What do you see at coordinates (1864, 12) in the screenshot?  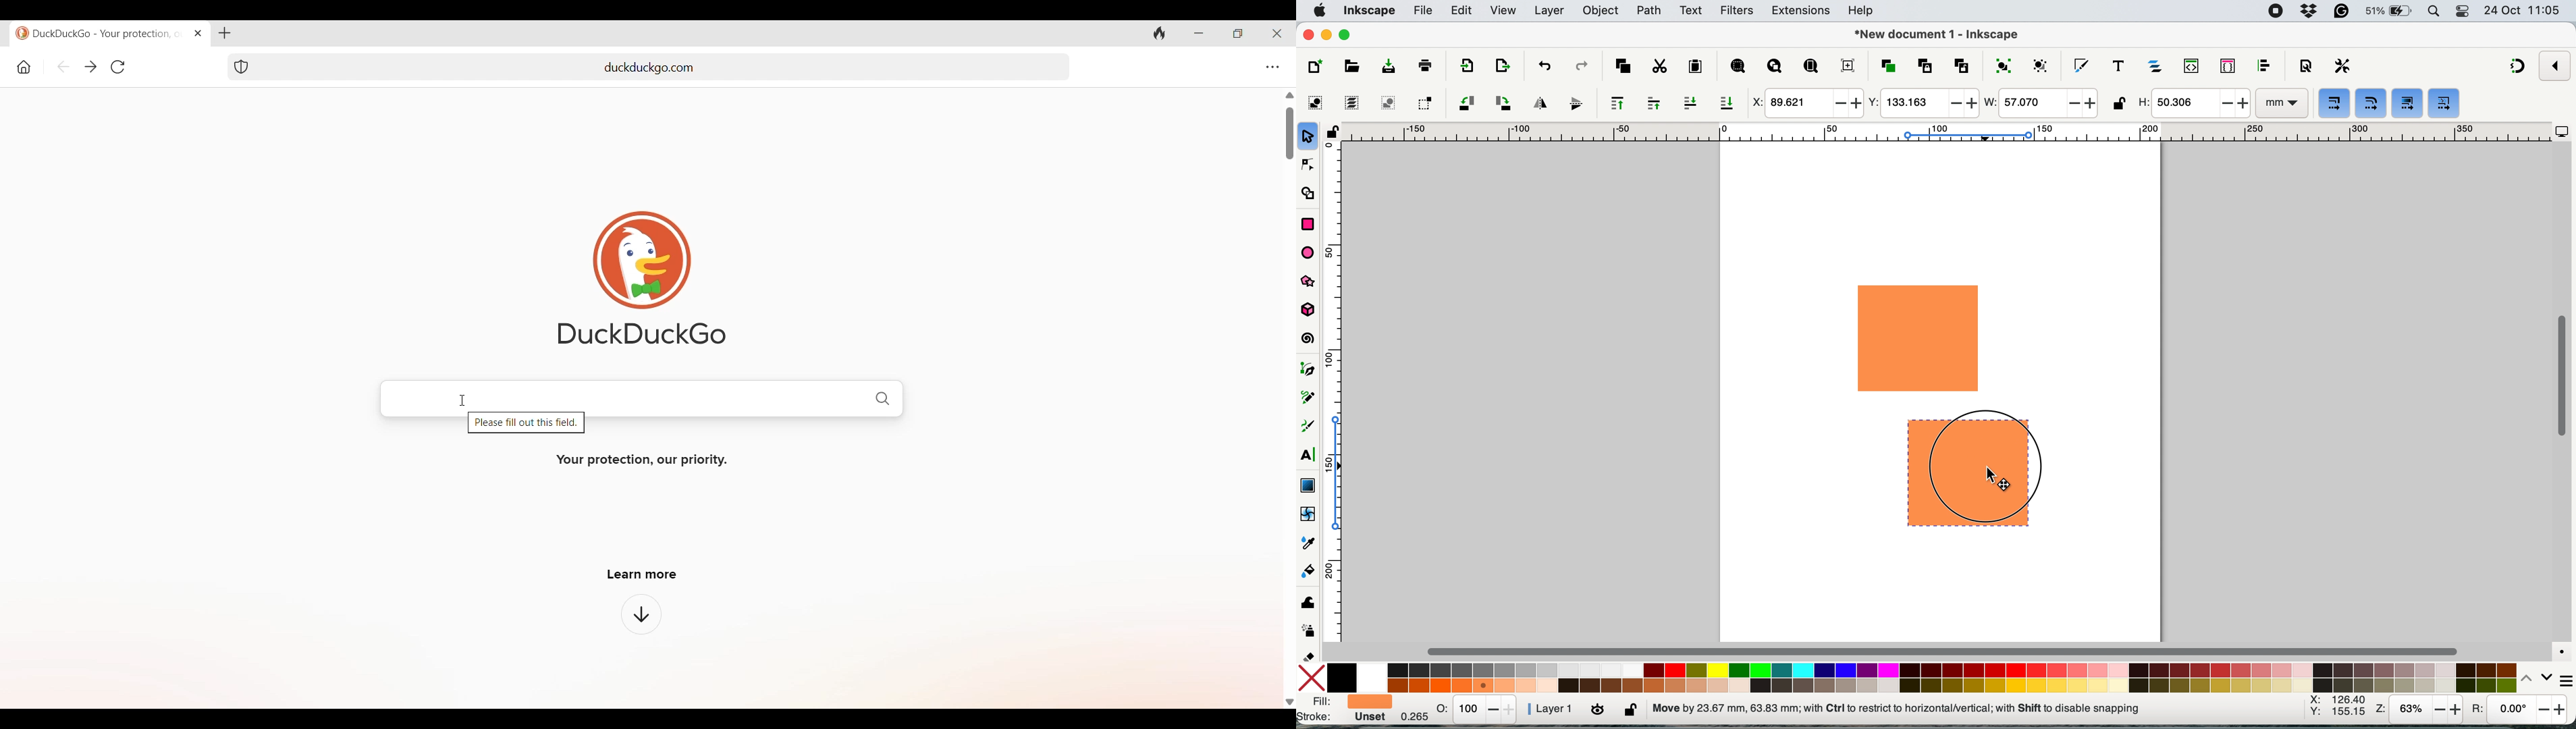 I see `help` at bounding box center [1864, 12].